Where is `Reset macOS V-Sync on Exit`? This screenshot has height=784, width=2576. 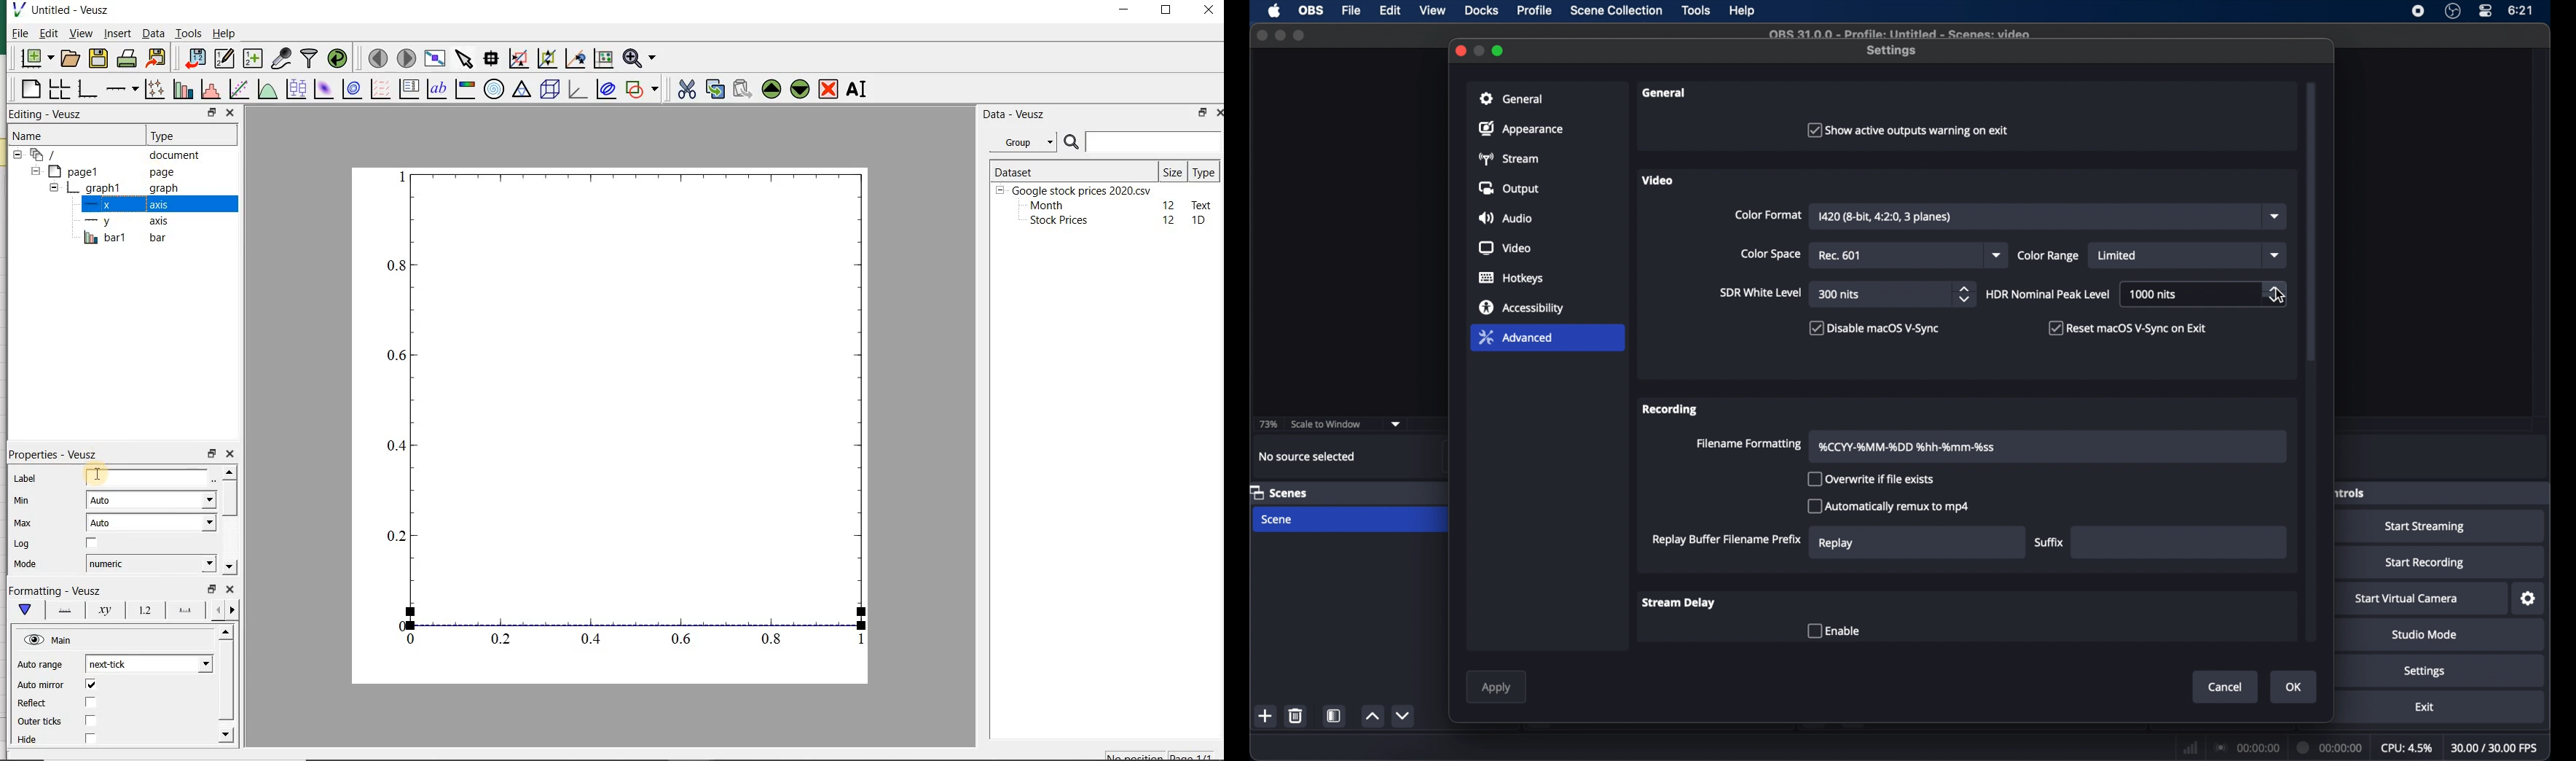 Reset macOS V-Sync on Exit is located at coordinates (2125, 328).